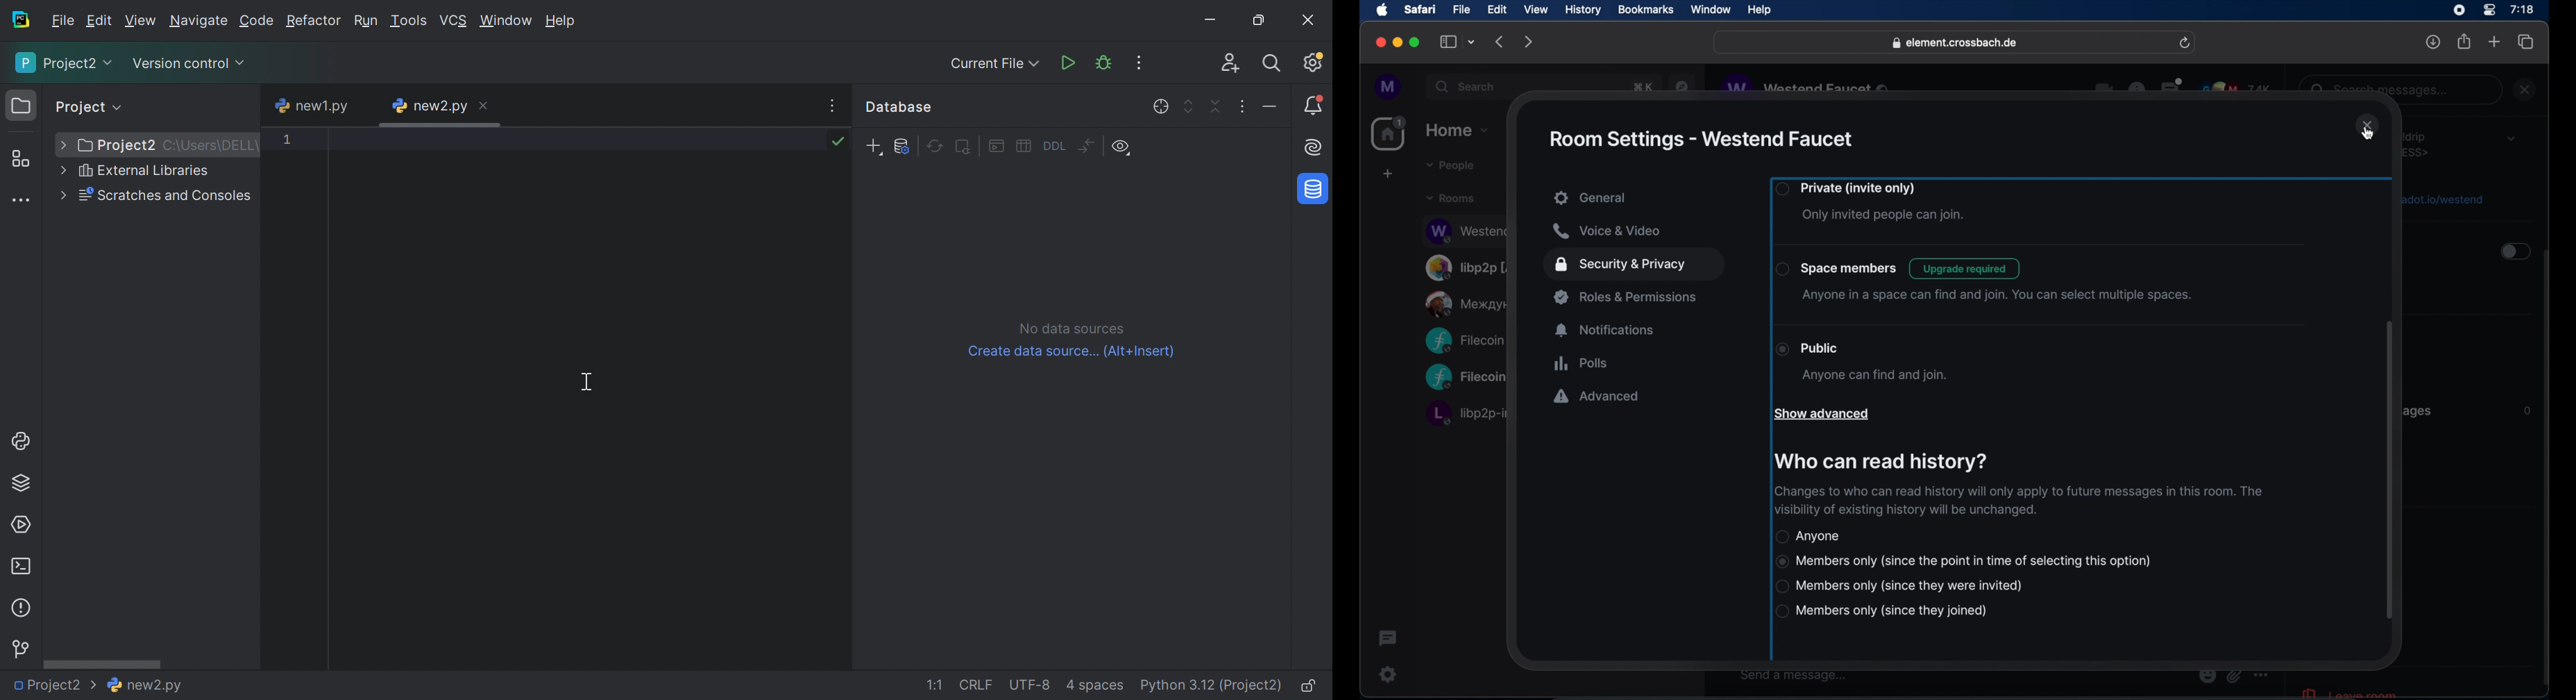 This screenshot has height=700, width=2576. Describe the element at coordinates (486, 106) in the screenshot. I see `Close` at that location.